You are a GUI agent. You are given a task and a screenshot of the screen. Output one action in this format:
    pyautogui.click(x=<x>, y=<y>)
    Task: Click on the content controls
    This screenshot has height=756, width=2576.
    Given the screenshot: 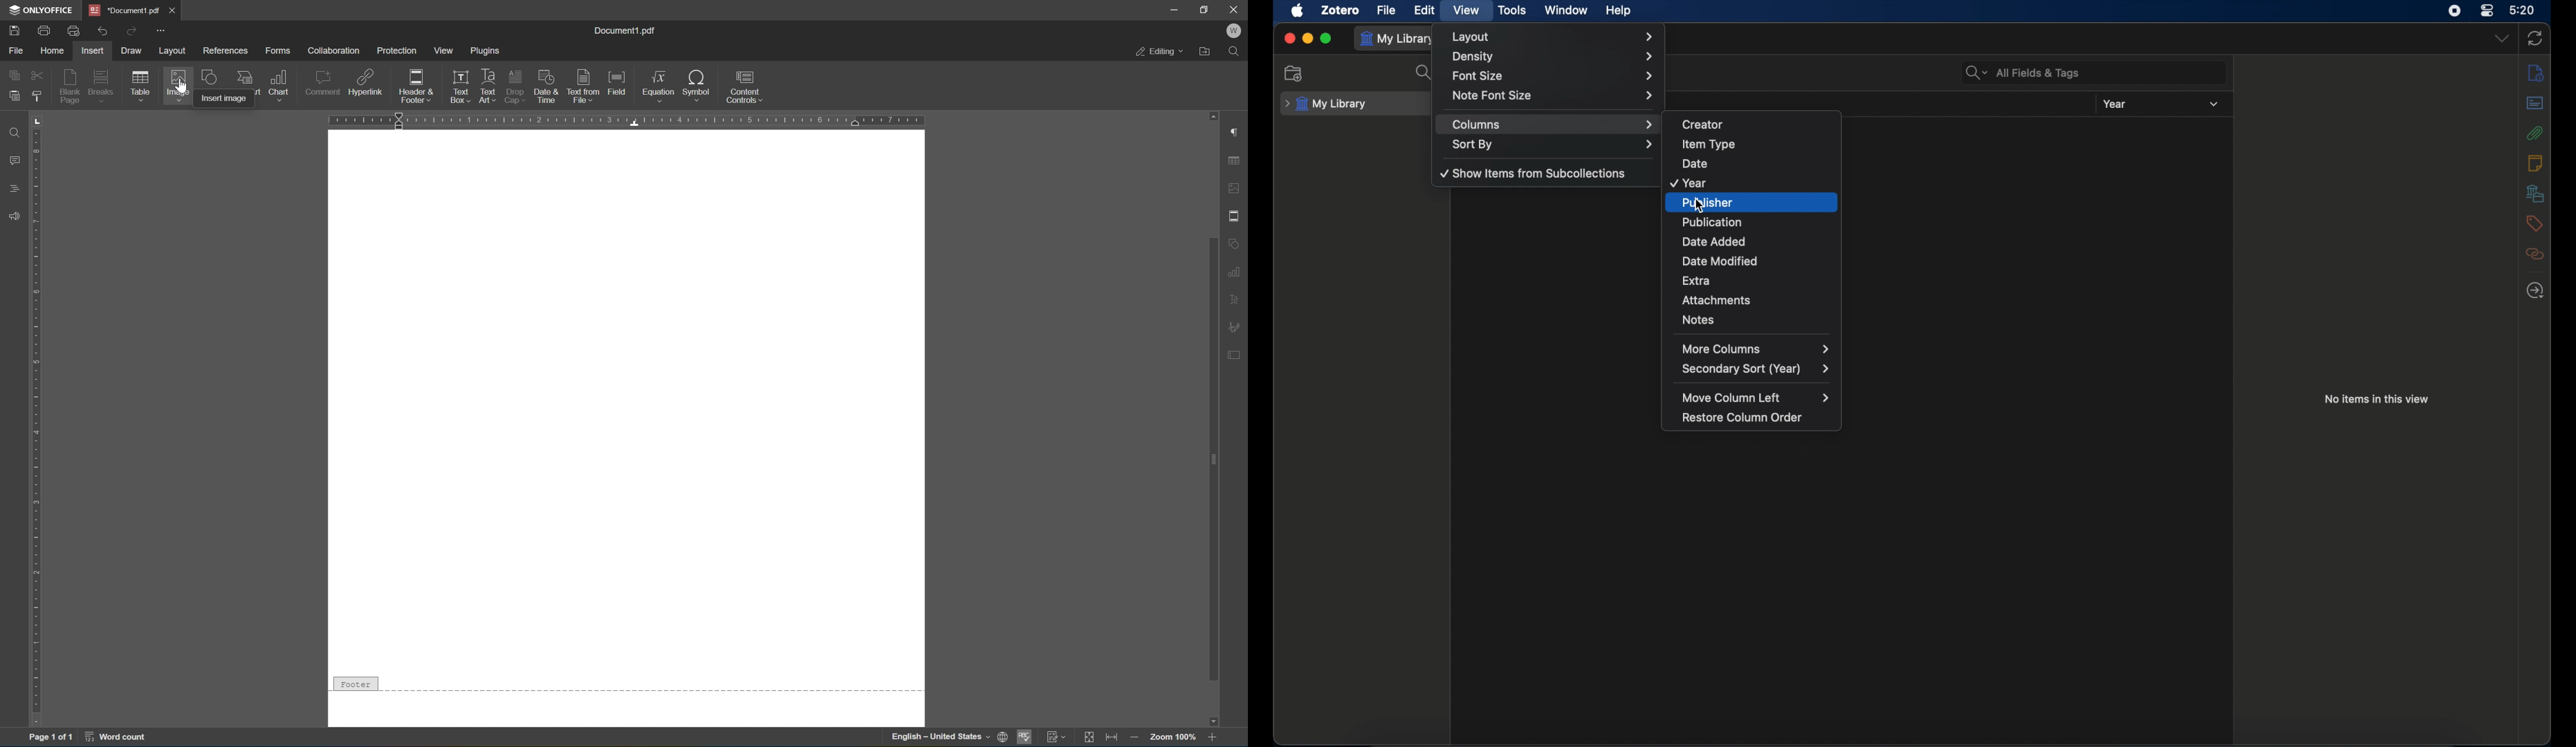 What is the action you would take?
    pyautogui.click(x=745, y=86)
    